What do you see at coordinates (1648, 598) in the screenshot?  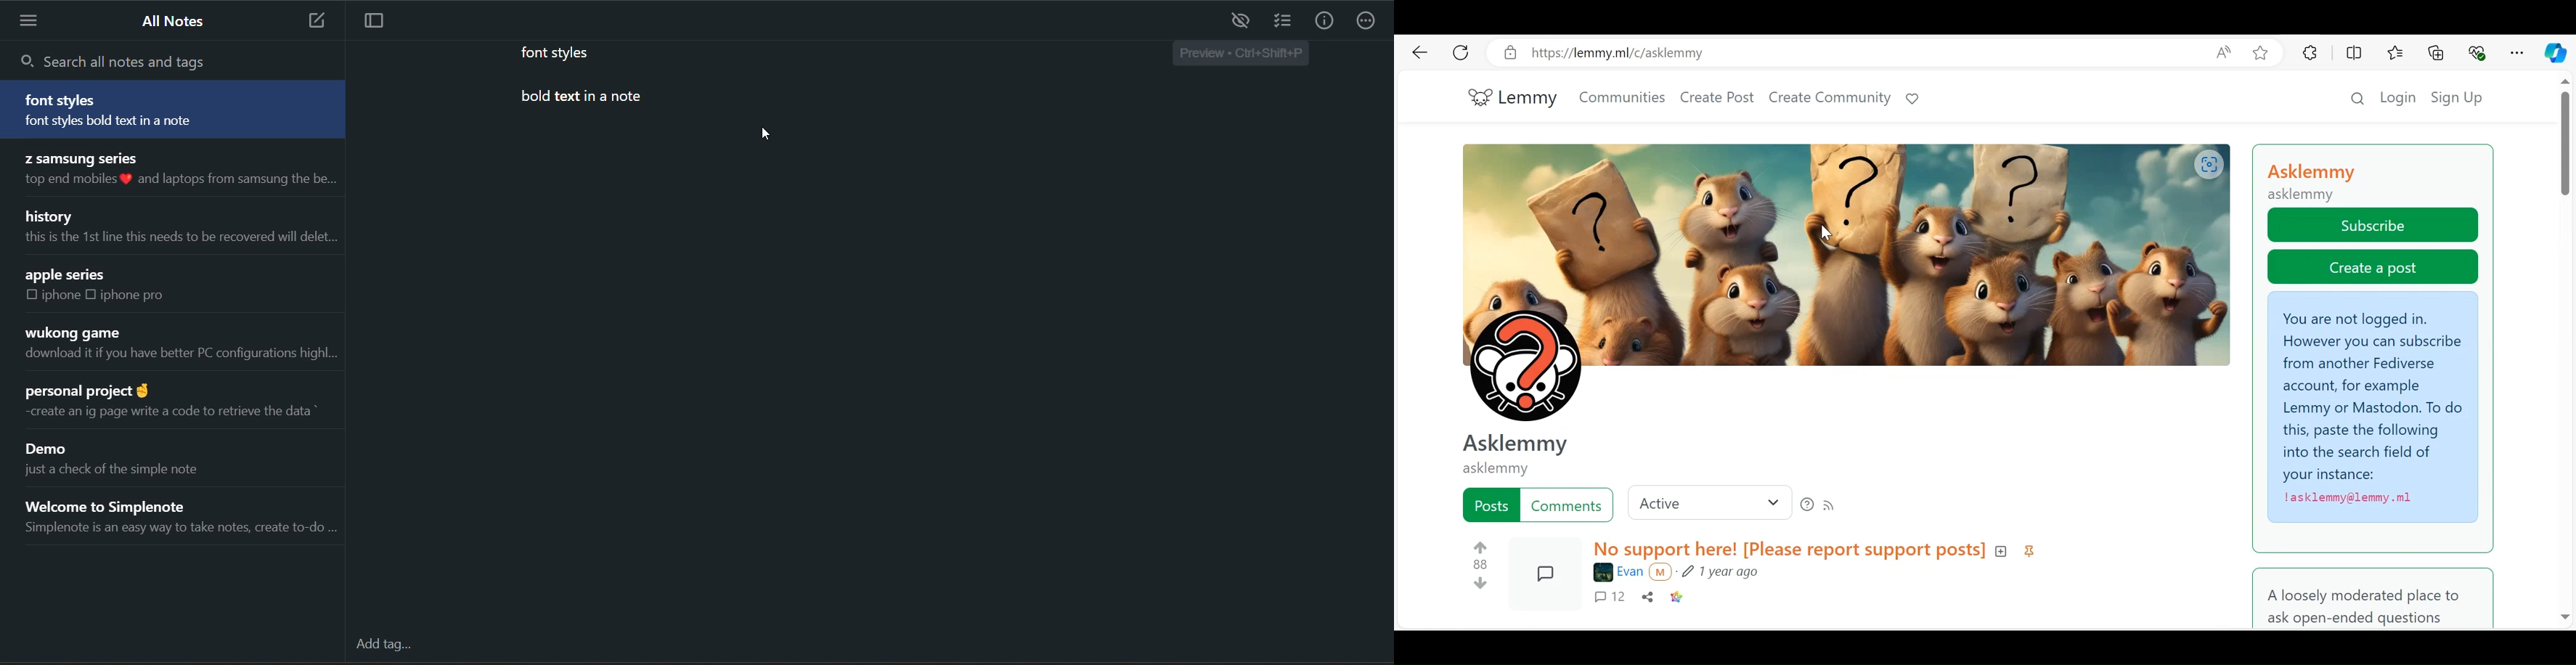 I see `Share` at bounding box center [1648, 598].